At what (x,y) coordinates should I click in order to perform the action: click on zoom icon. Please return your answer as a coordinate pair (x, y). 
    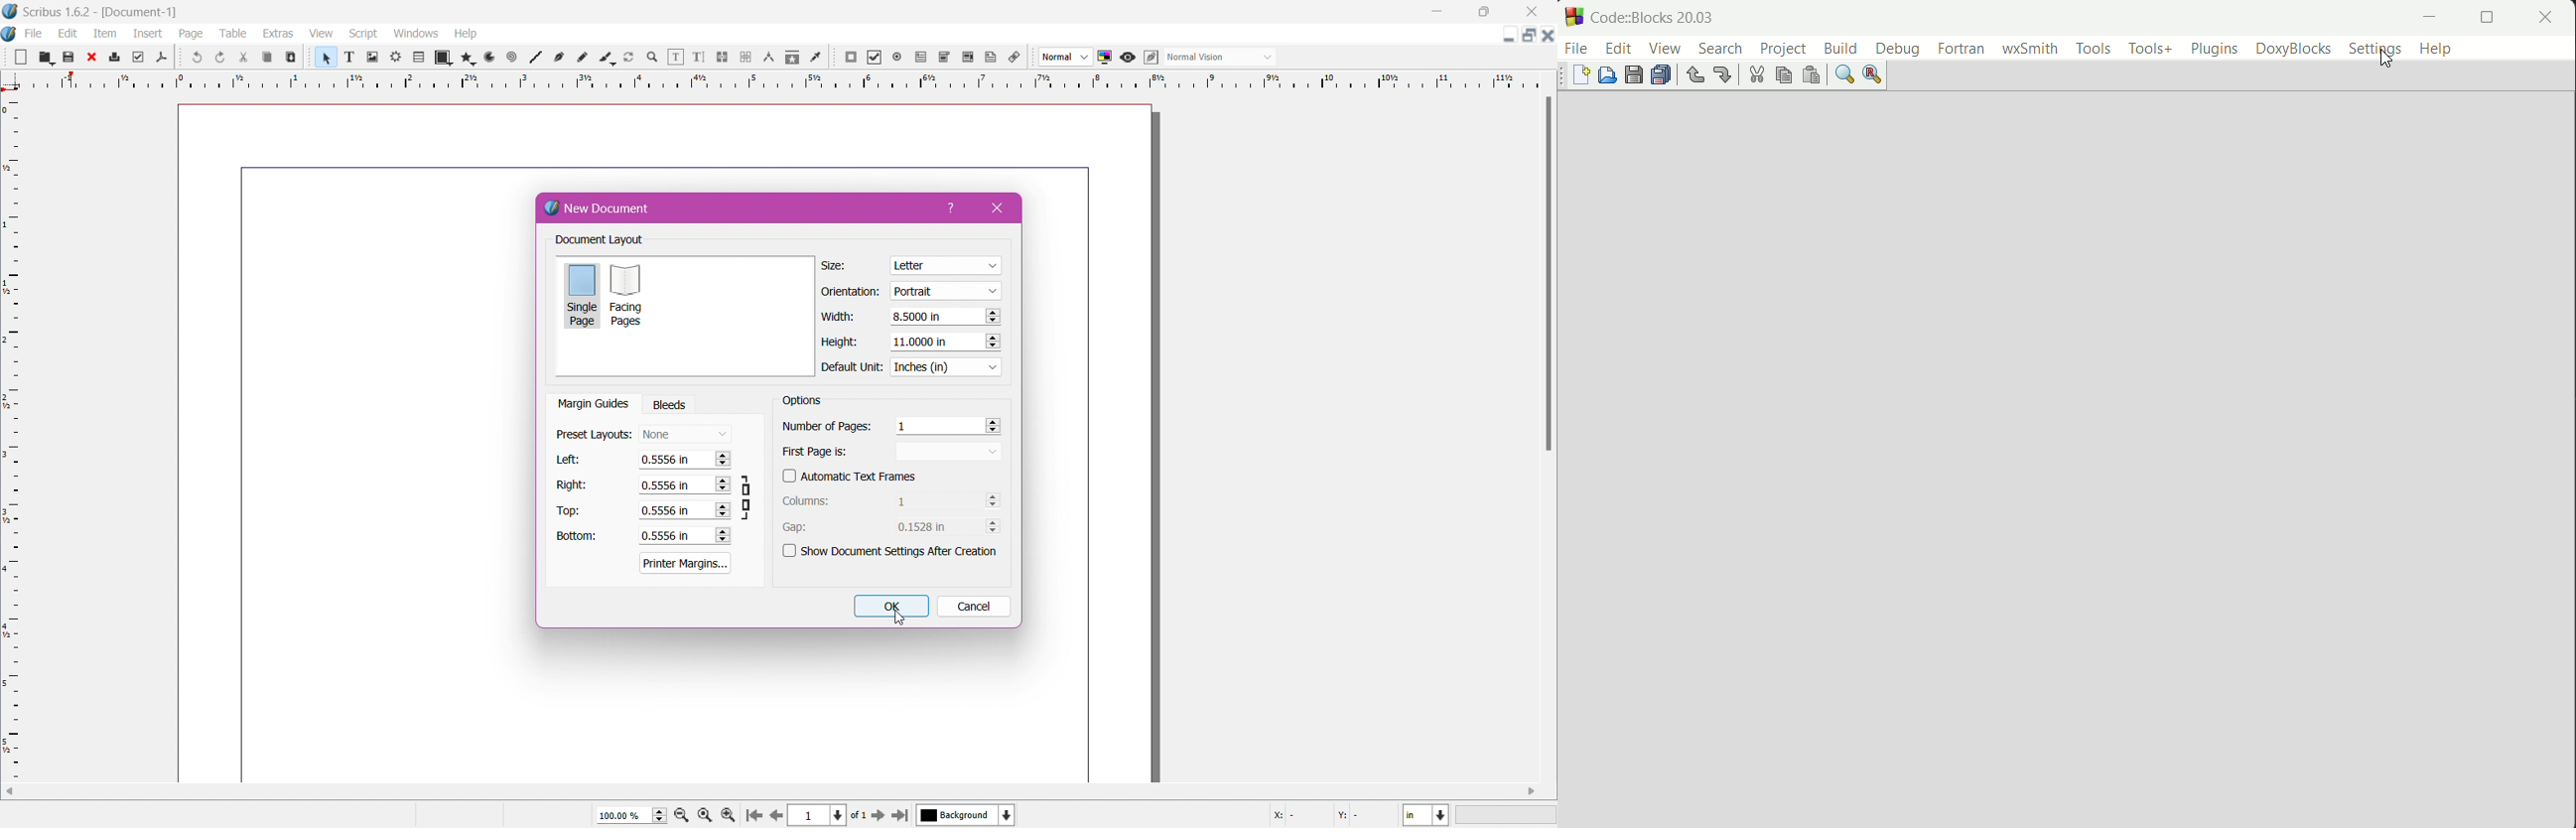
    Looking at the image, I should click on (733, 815).